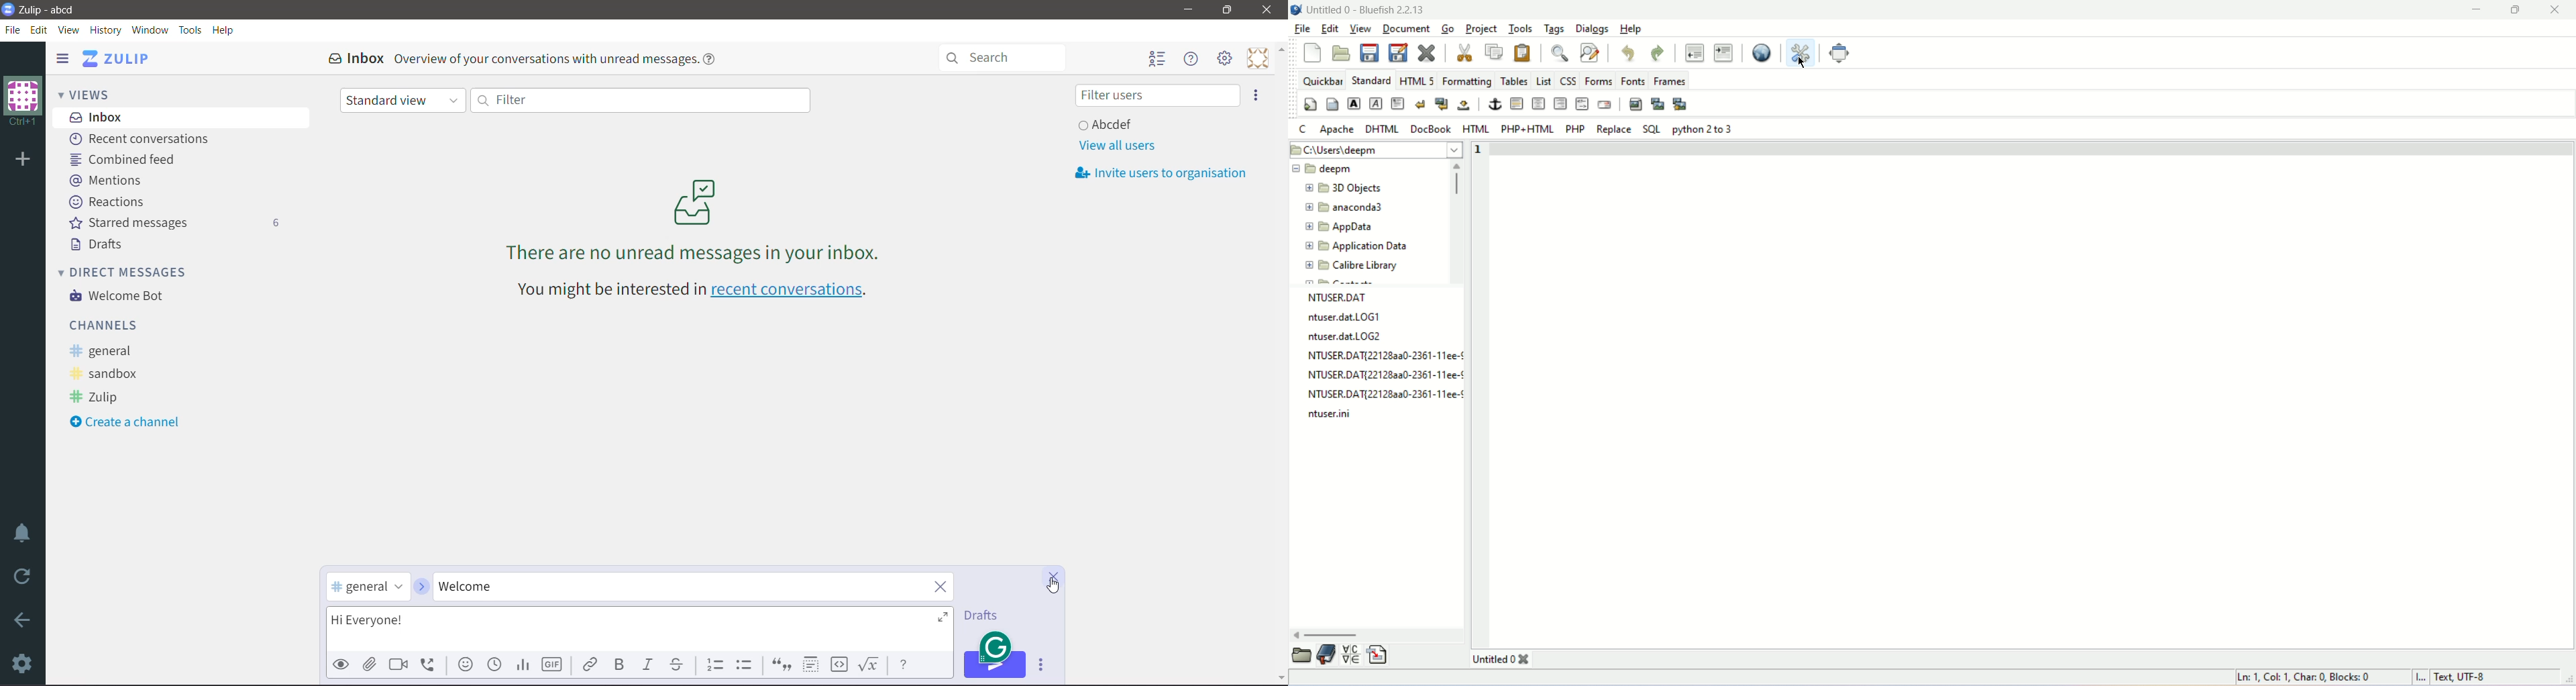  Describe the element at coordinates (191, 30) in the screenshot. I see `Tools` at that location.